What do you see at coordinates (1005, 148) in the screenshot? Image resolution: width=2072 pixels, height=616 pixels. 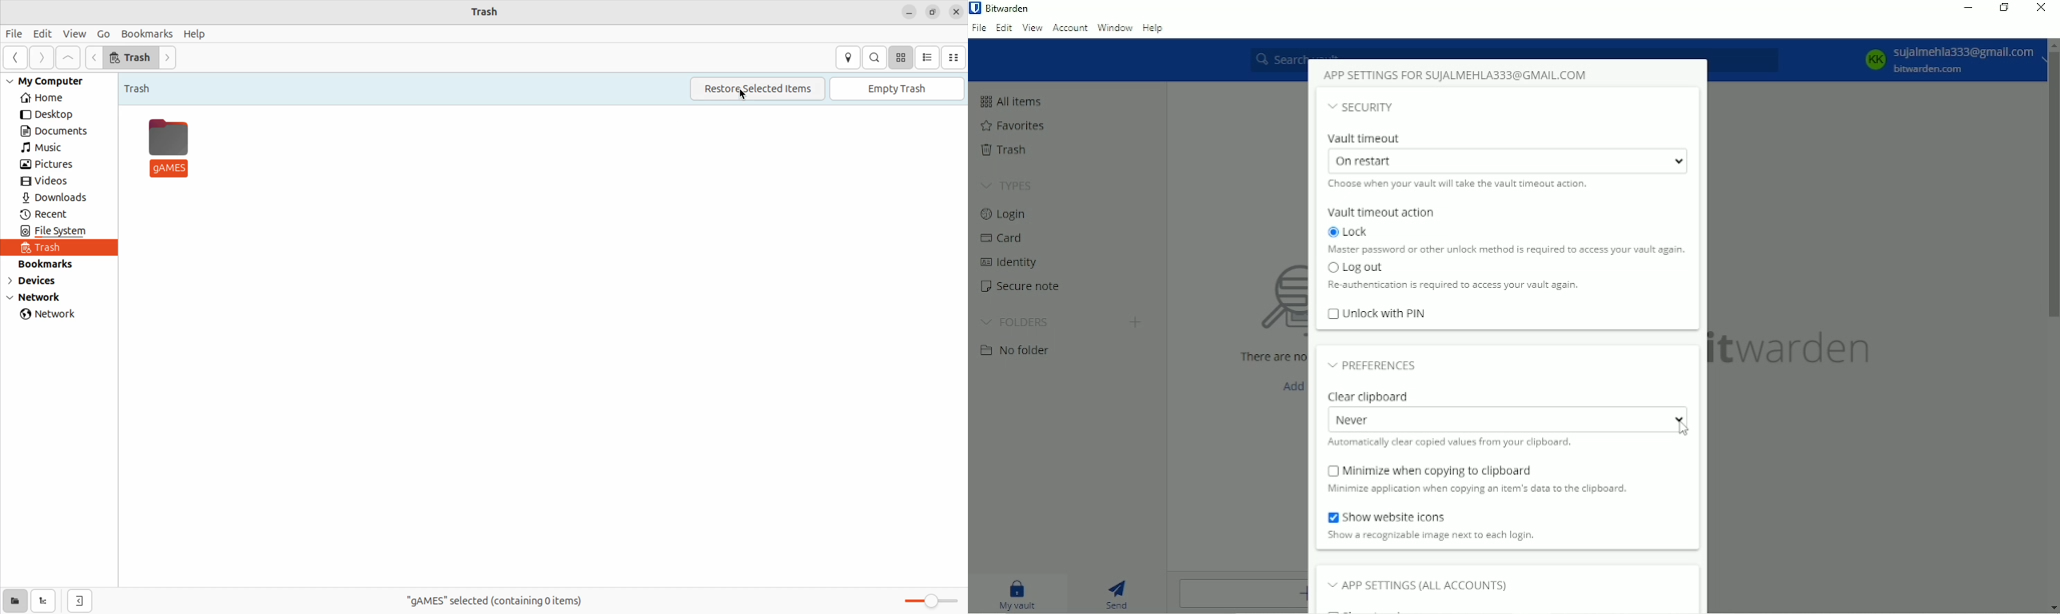 I see `Trash` at bounding box center [1005, 148].